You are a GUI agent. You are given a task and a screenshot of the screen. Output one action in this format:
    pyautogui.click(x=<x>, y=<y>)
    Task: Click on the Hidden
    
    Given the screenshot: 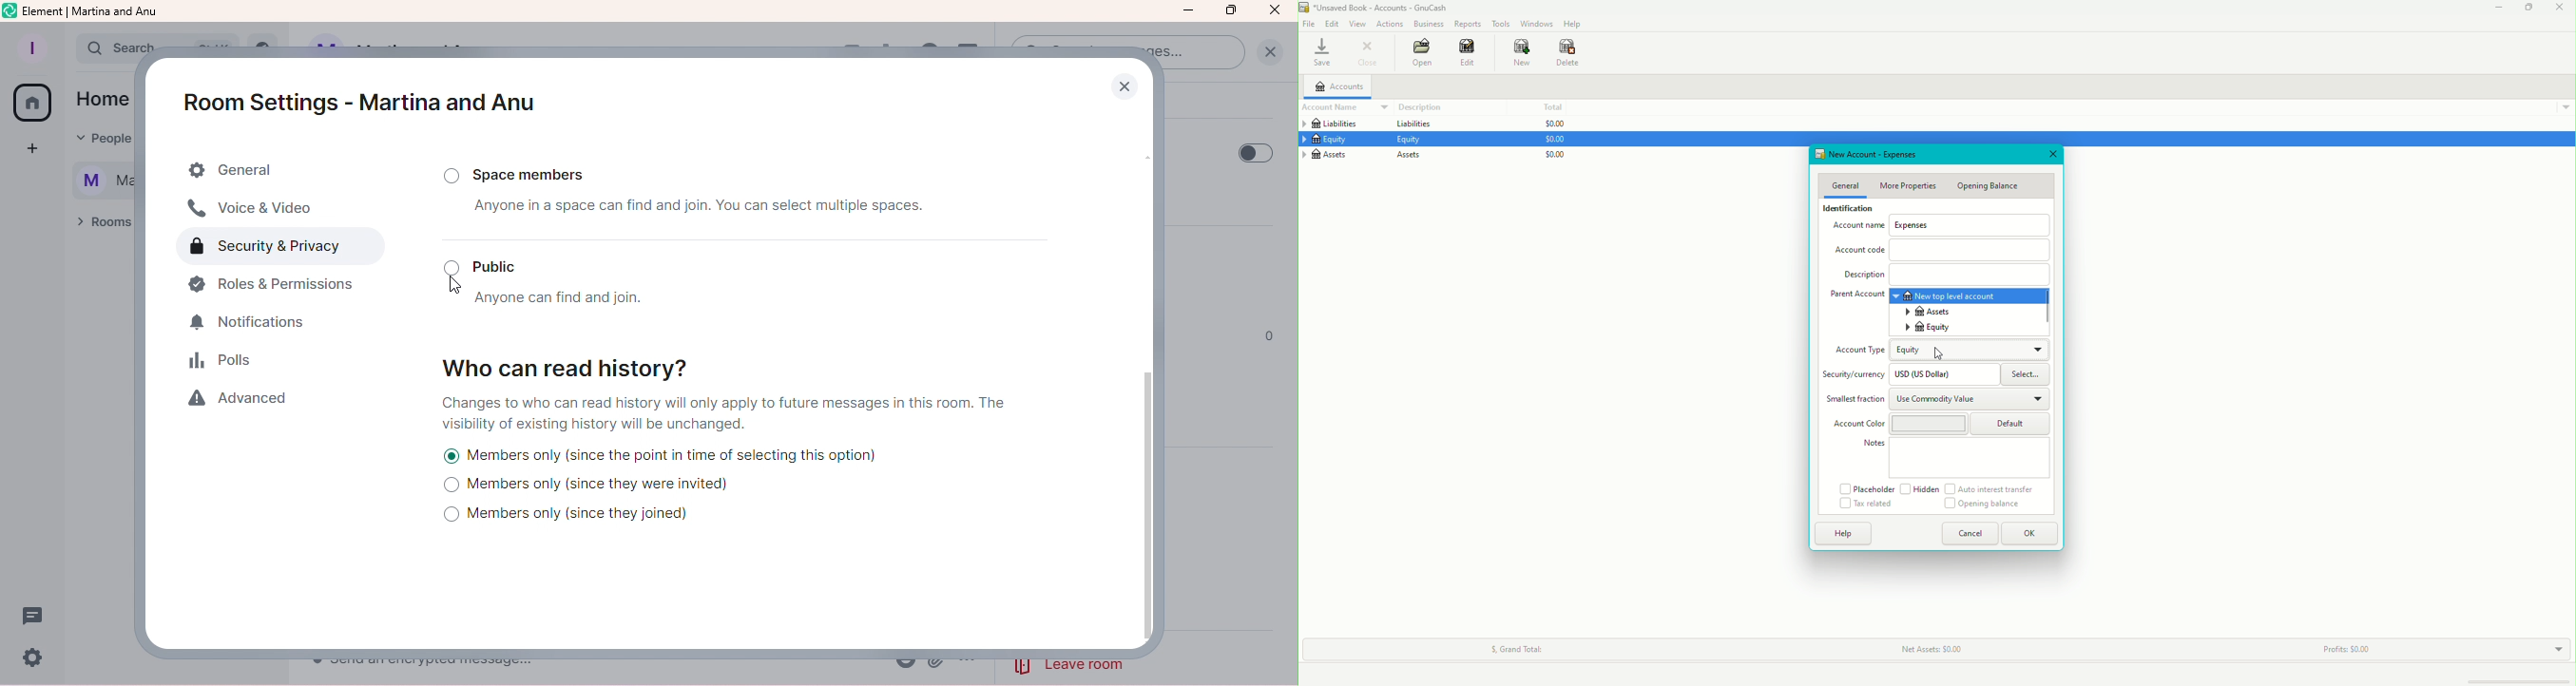 What is the action you would take?
    pyautogui.click(x=1921, y=490)
    